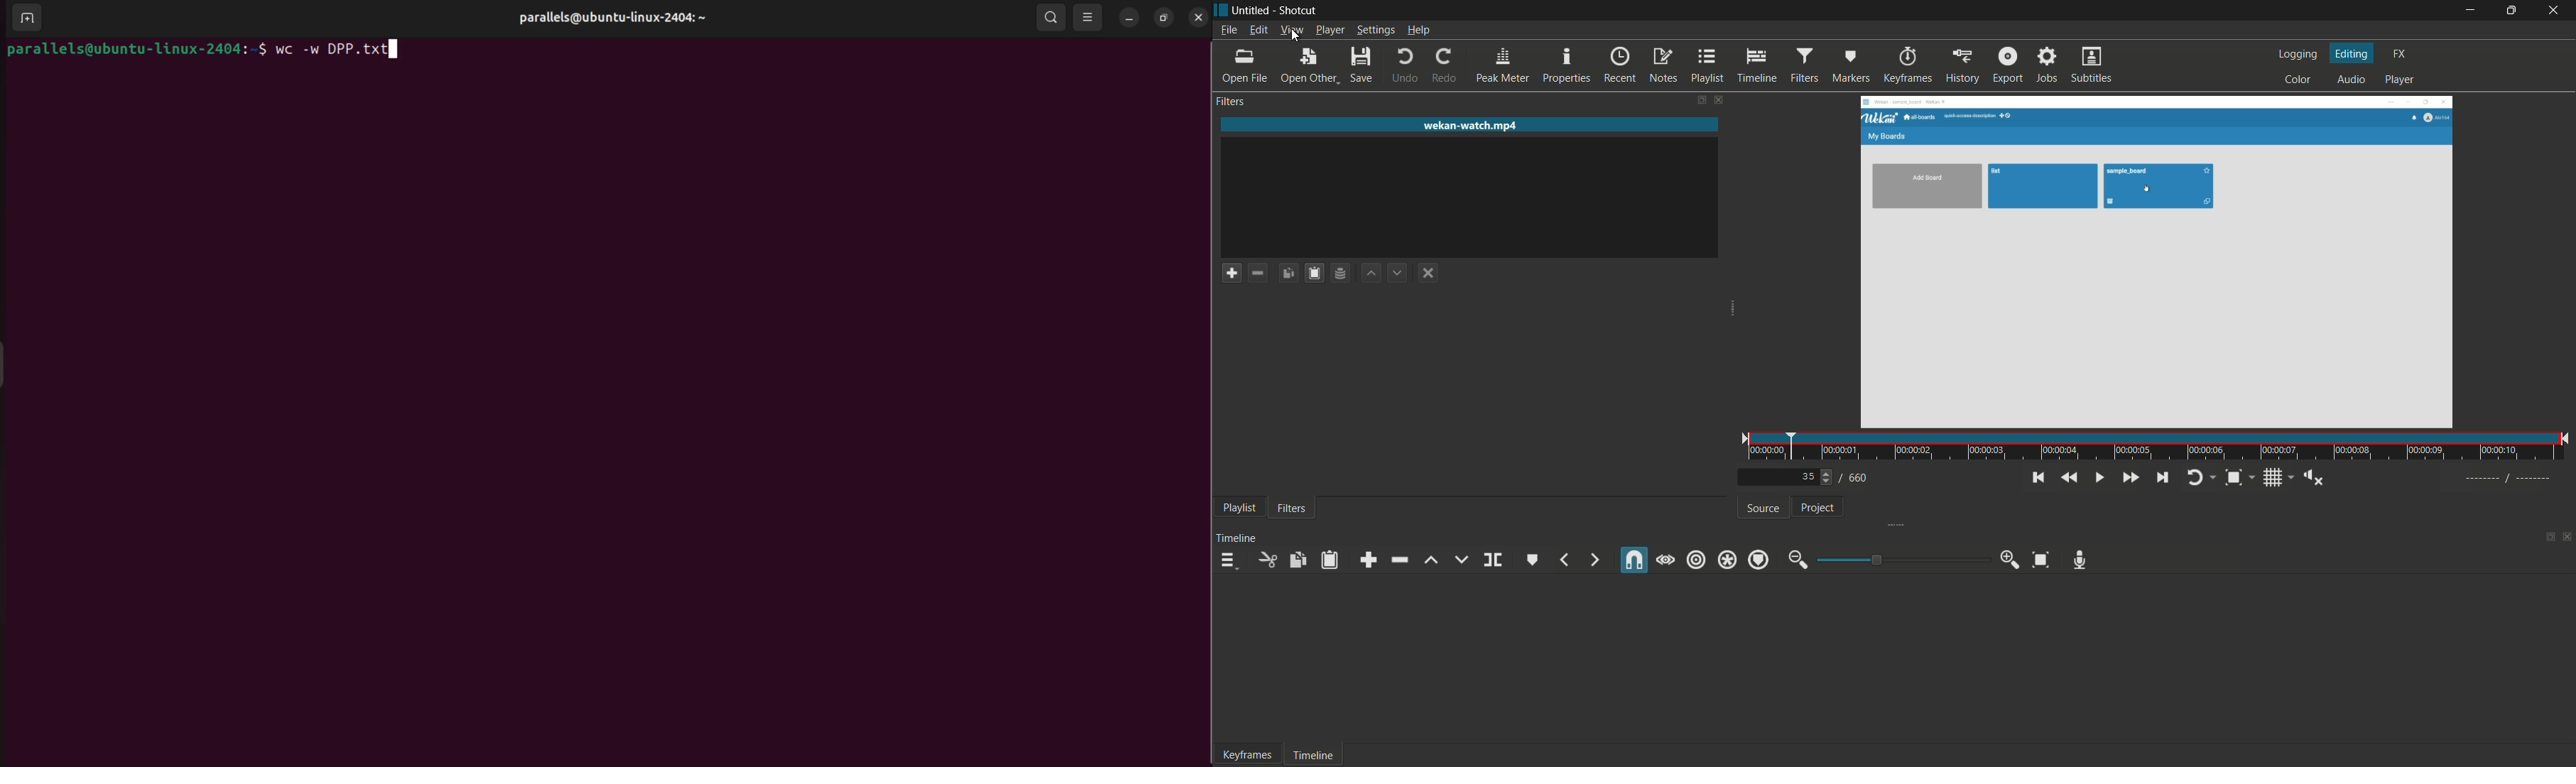 This screenshot has width=2576, height=784. Describe the element at coordinates (1567, 560) in the screenshot. I see `previous marker` at that location.